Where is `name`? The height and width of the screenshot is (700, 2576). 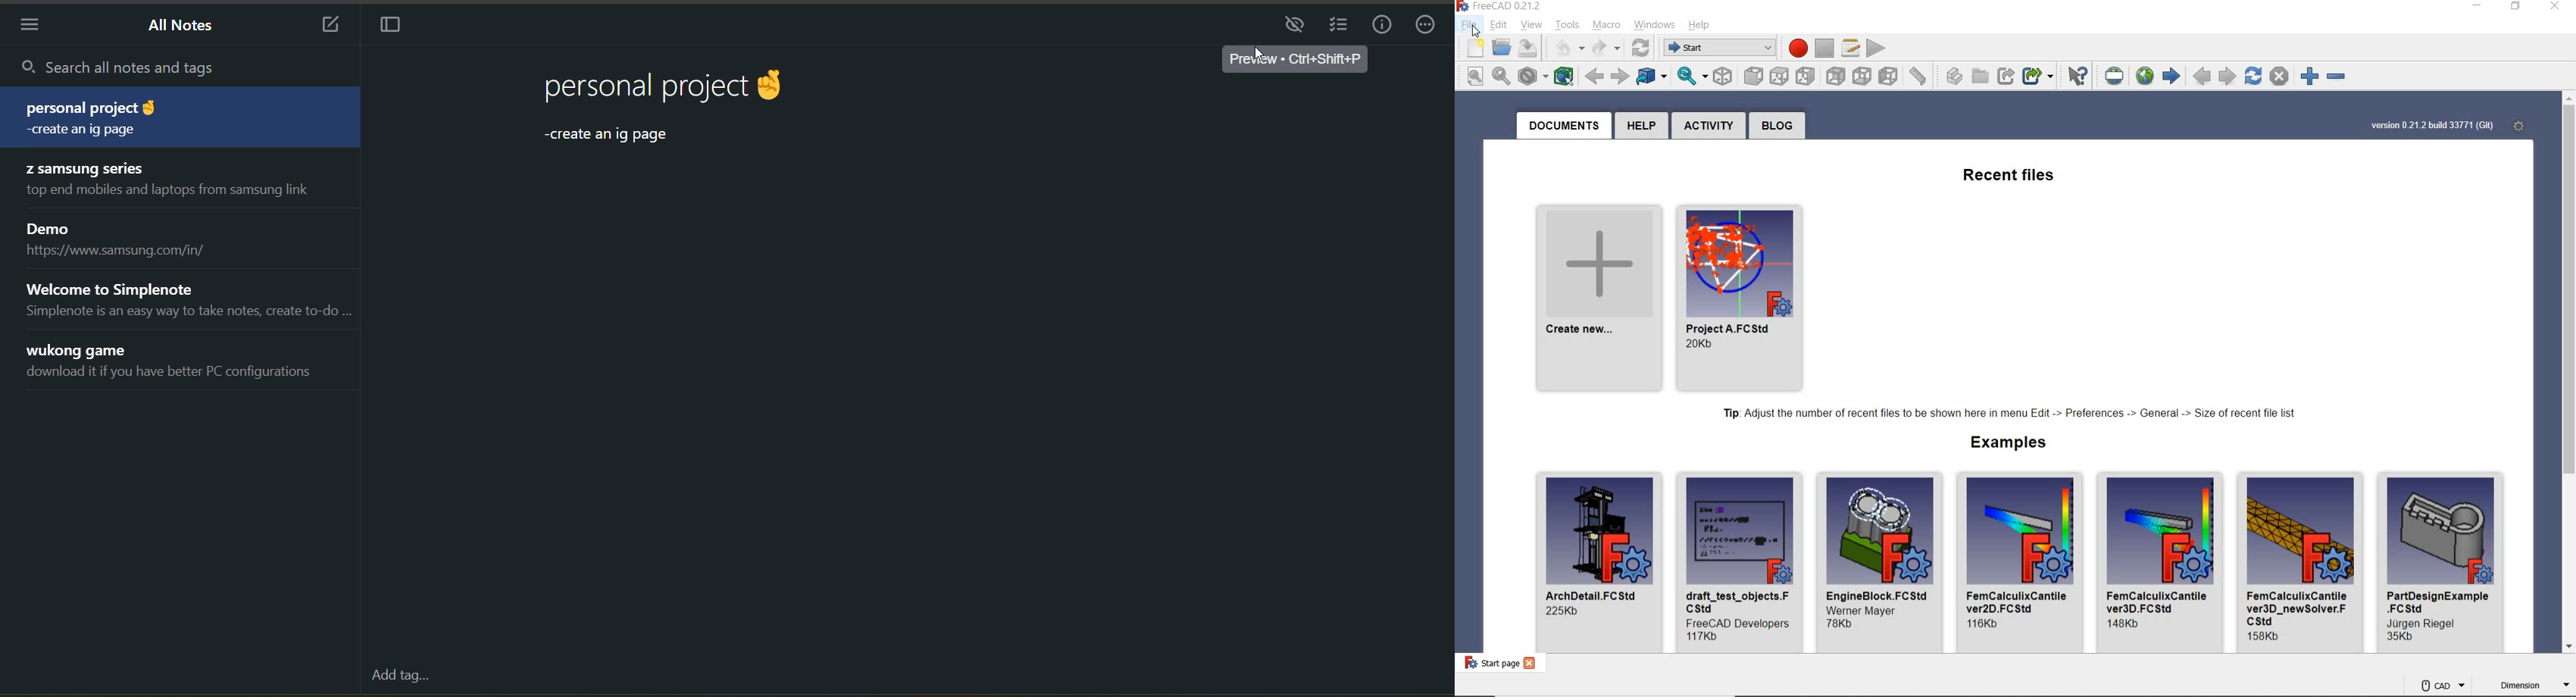 name is located at coordinates (1594, 595).